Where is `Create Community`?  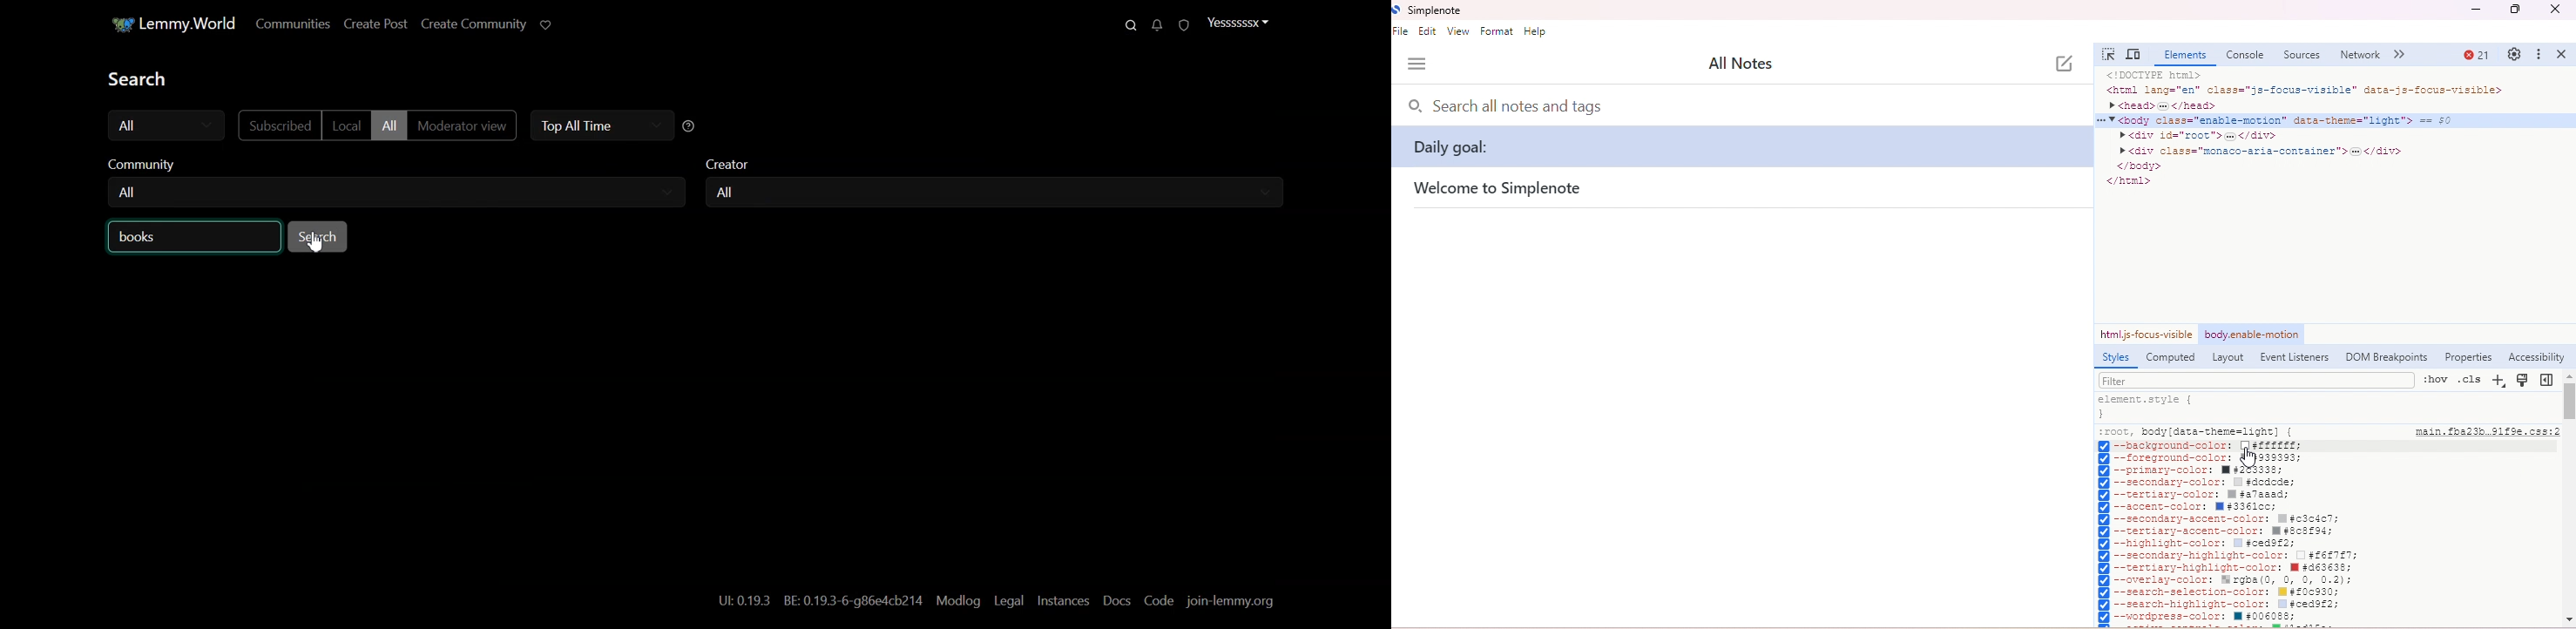 Create Community is located at coordinates (474, 22).